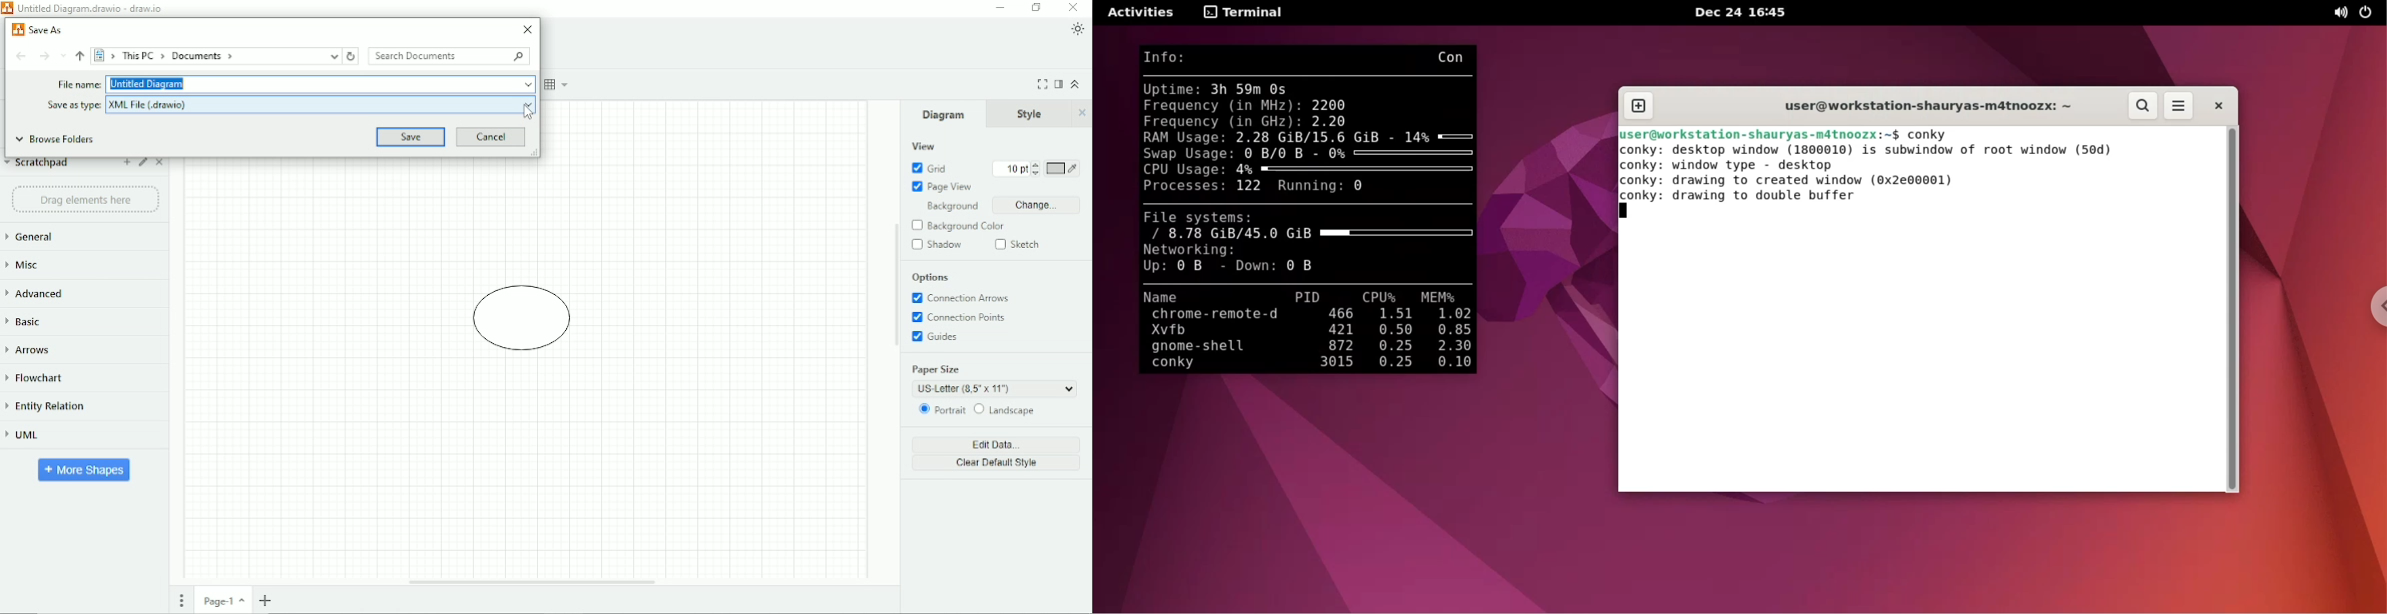 Image resolution: width=2408 pixels, height=616 pixels. I want to click on Diagram of circle, so click(523, 320).